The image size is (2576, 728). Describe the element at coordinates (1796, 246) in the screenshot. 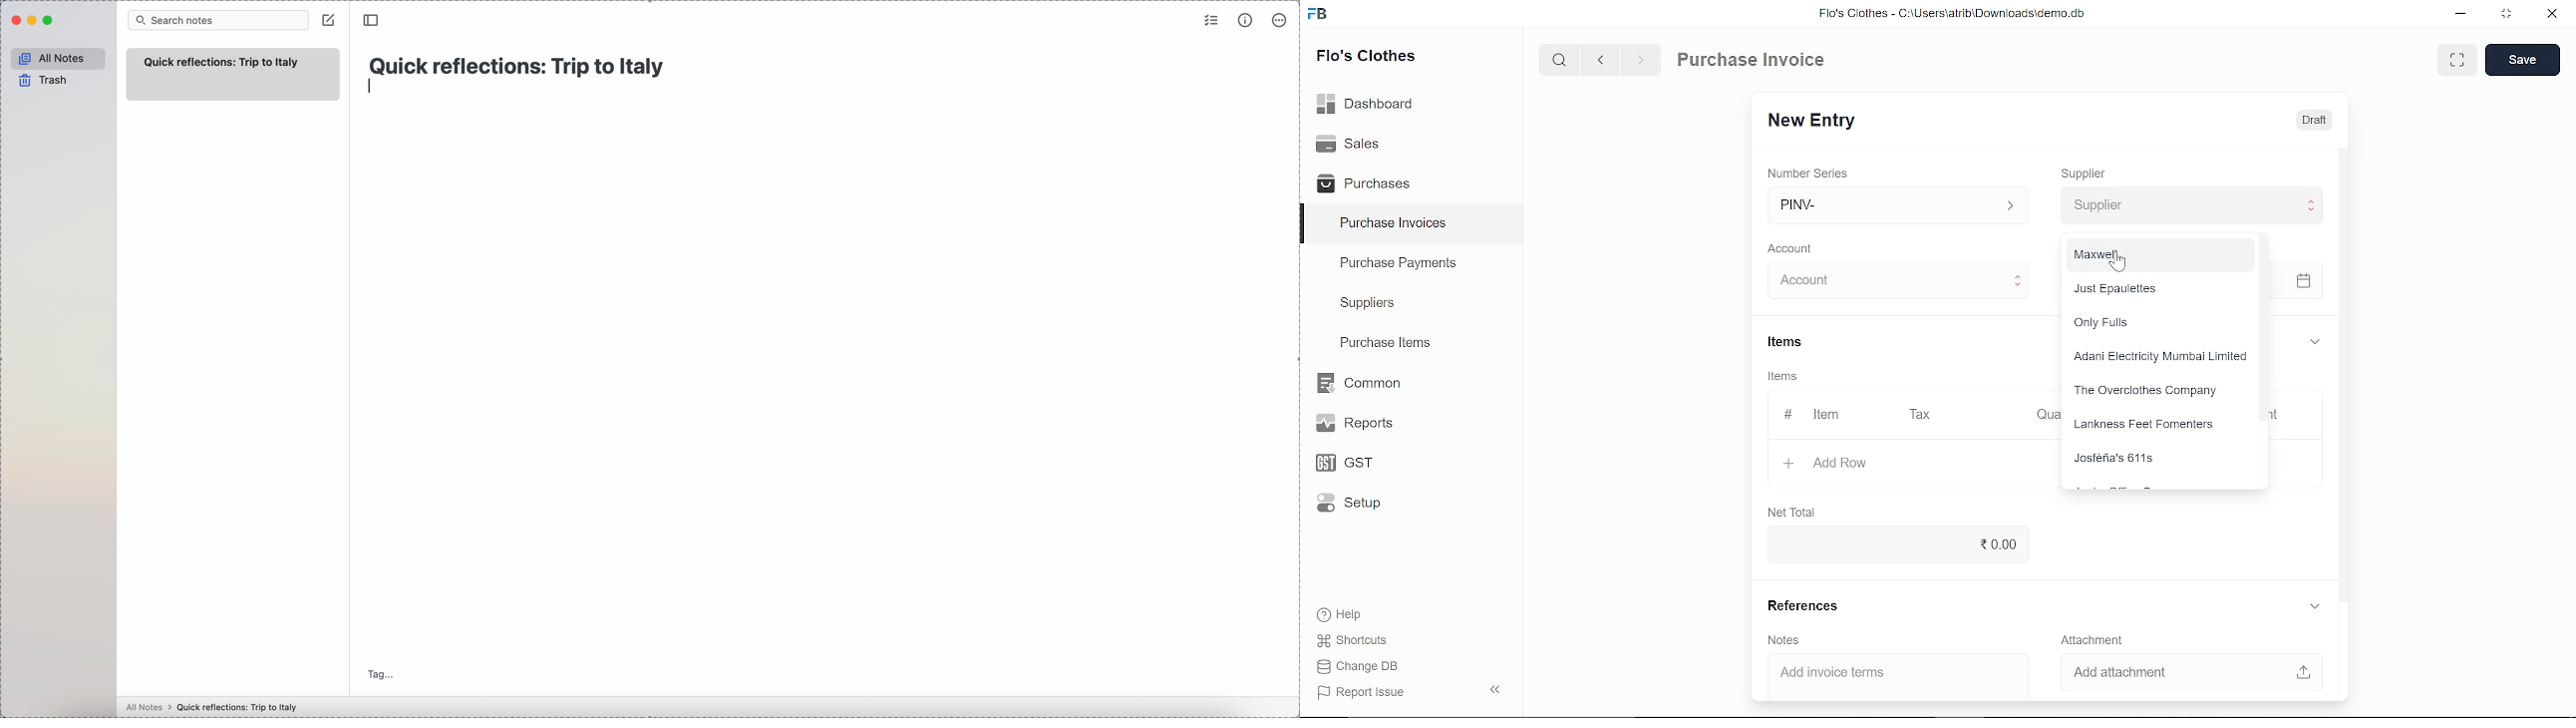

I see `Account` at that location.